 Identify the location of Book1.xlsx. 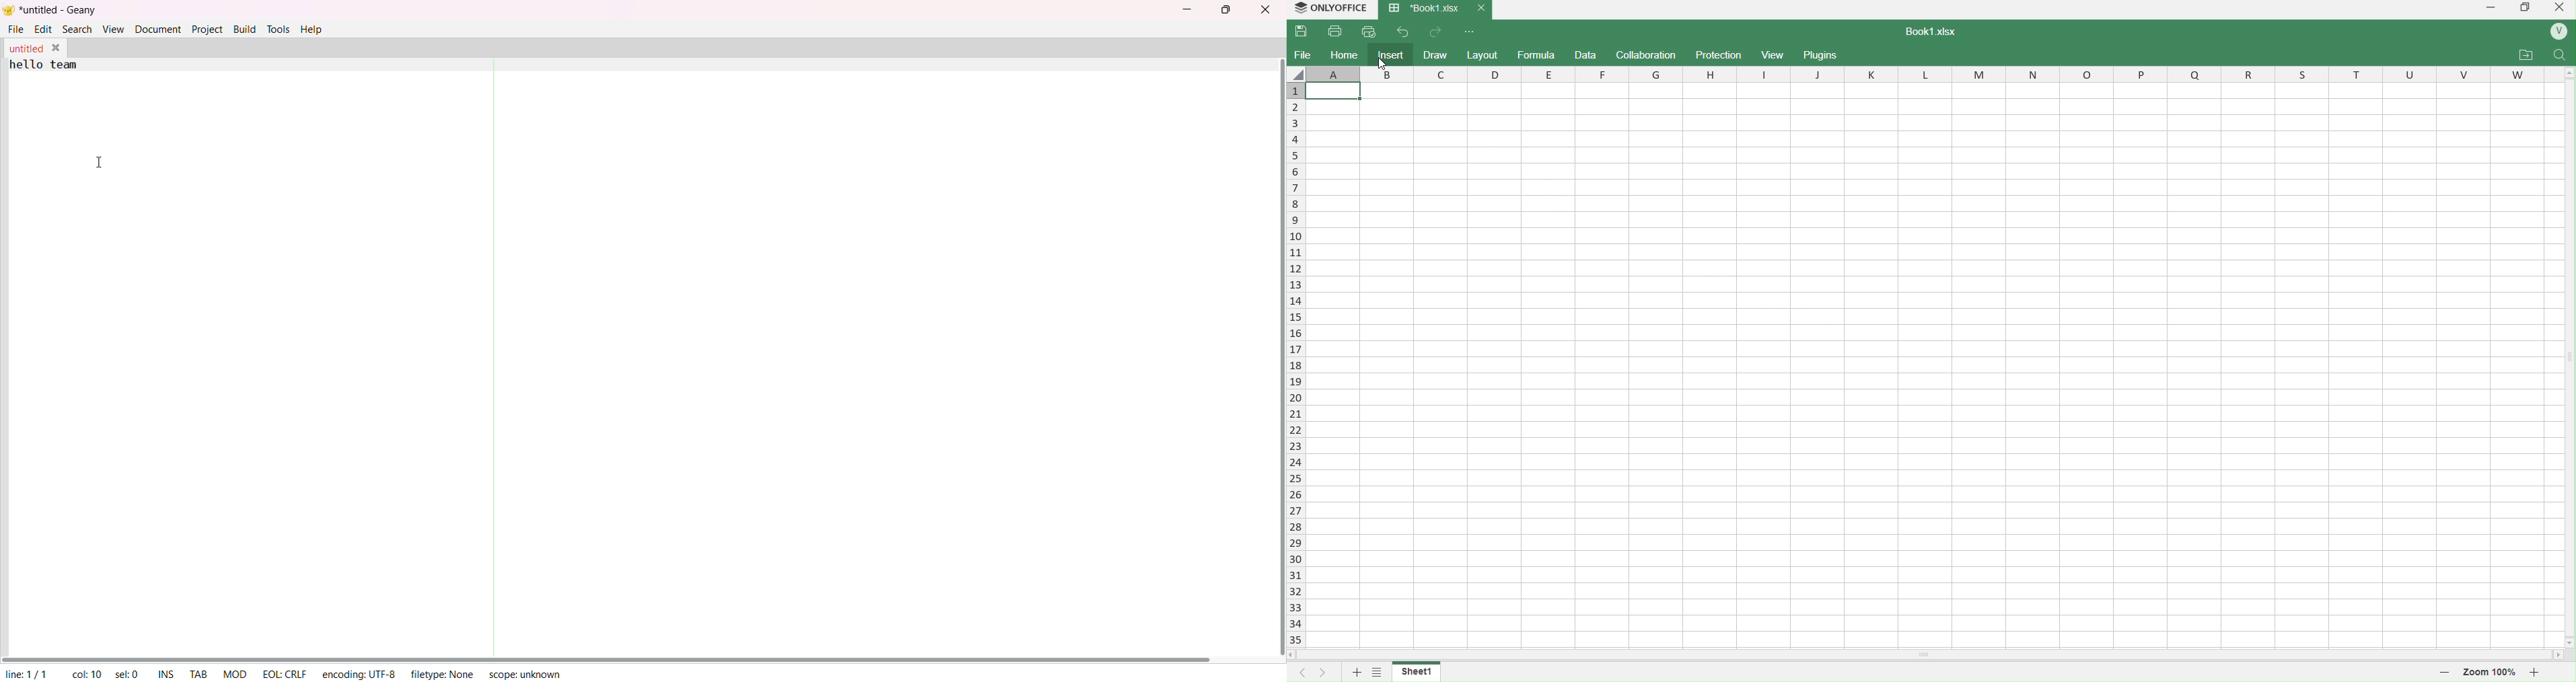
(1423, 9).